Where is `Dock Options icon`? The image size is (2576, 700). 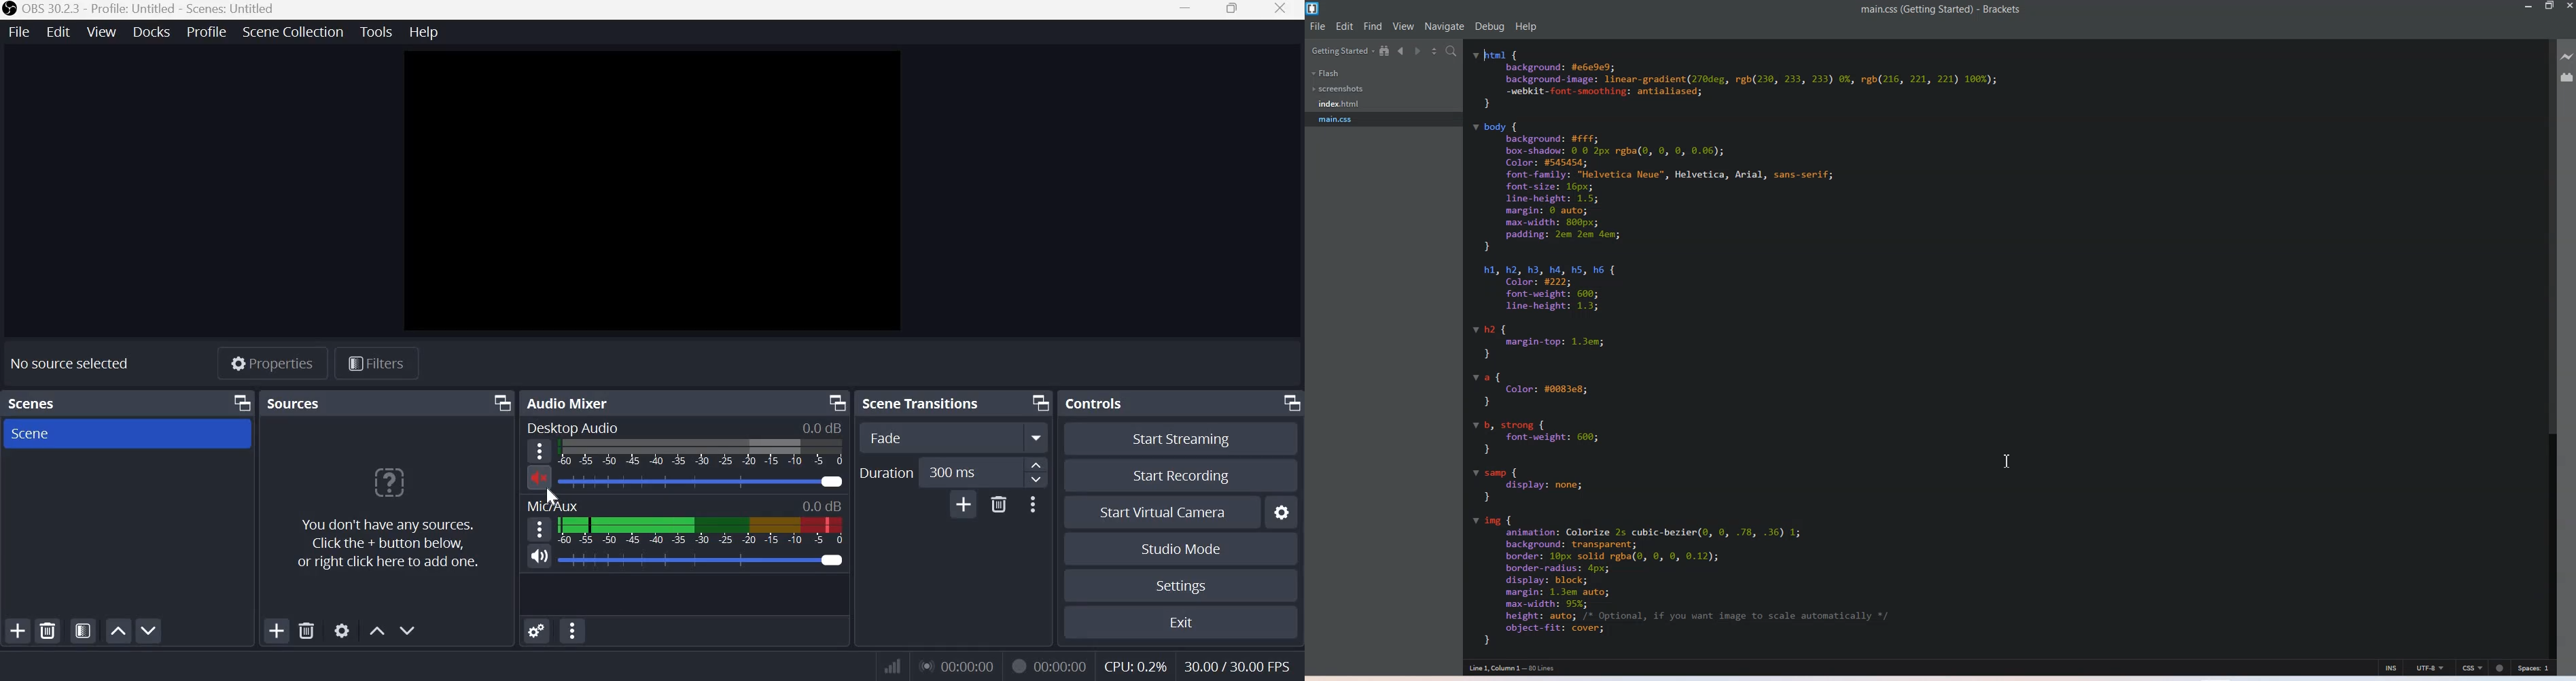 Dock Options icon is located at coordinates (1037, 404).